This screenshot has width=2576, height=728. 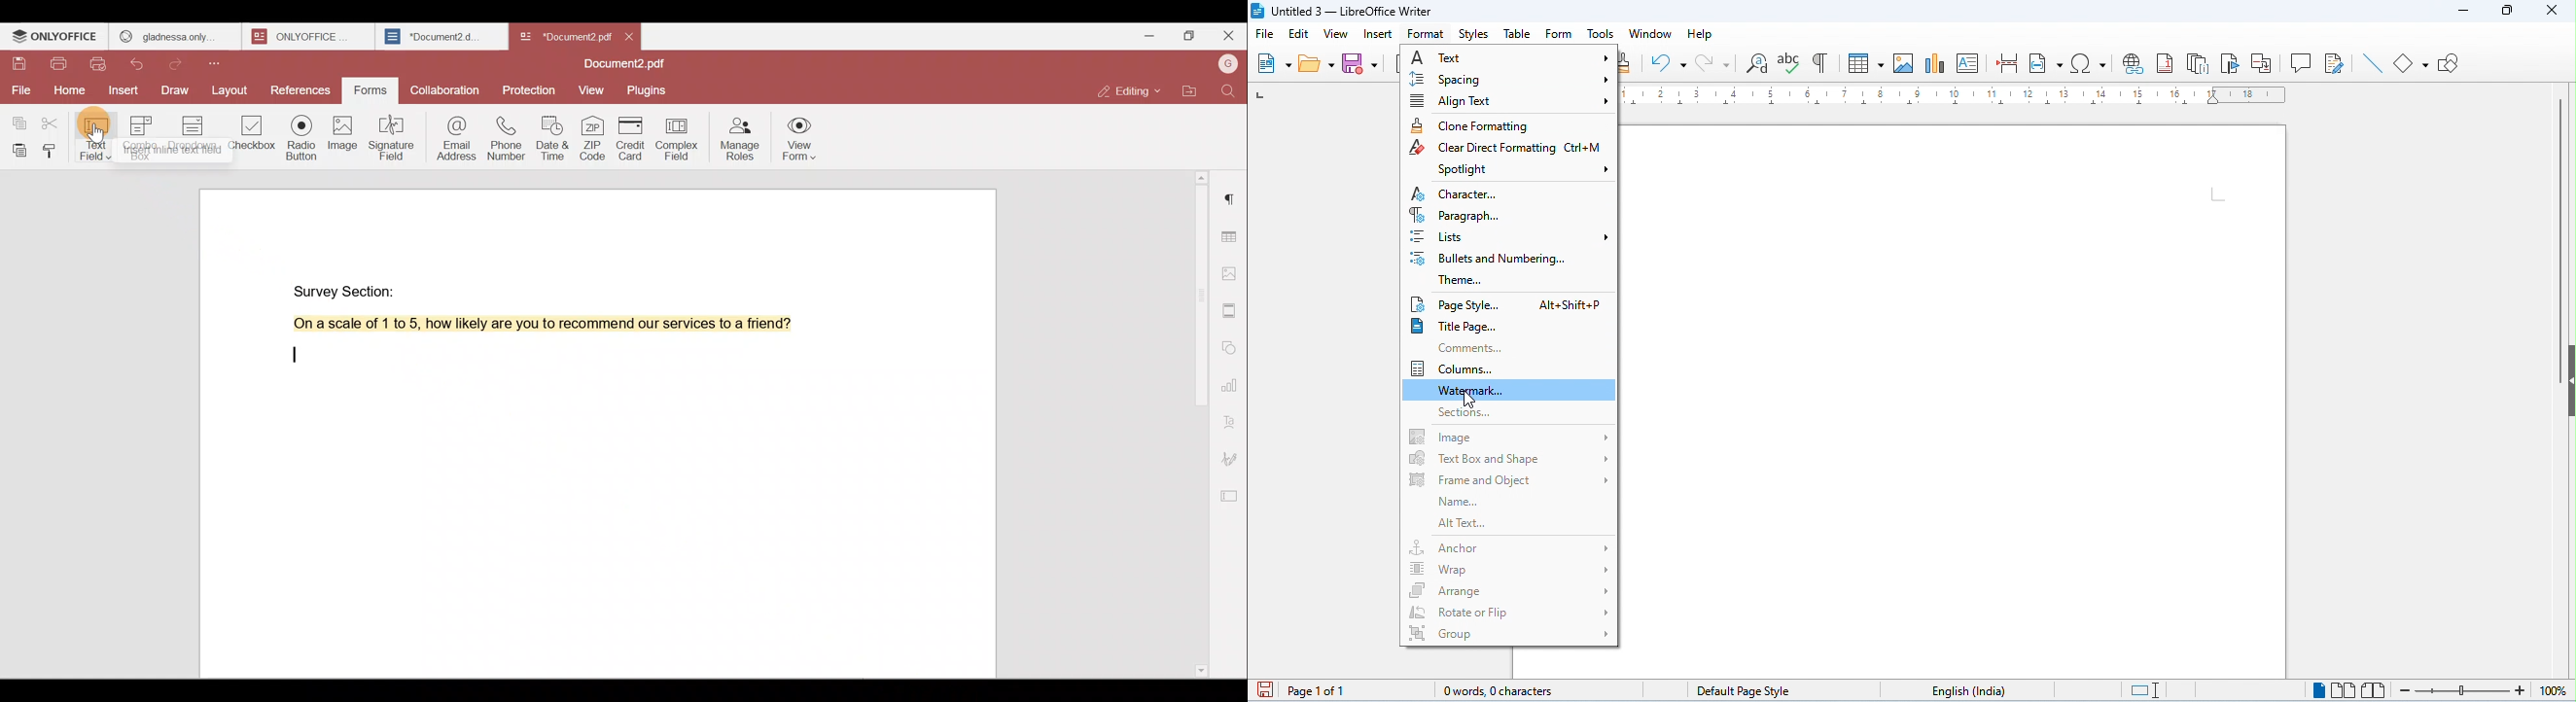 What do you see at coordinates (219, 63) in the screenshot?
I see `Customize quick access toolbar` at bounding box center [219, 63].